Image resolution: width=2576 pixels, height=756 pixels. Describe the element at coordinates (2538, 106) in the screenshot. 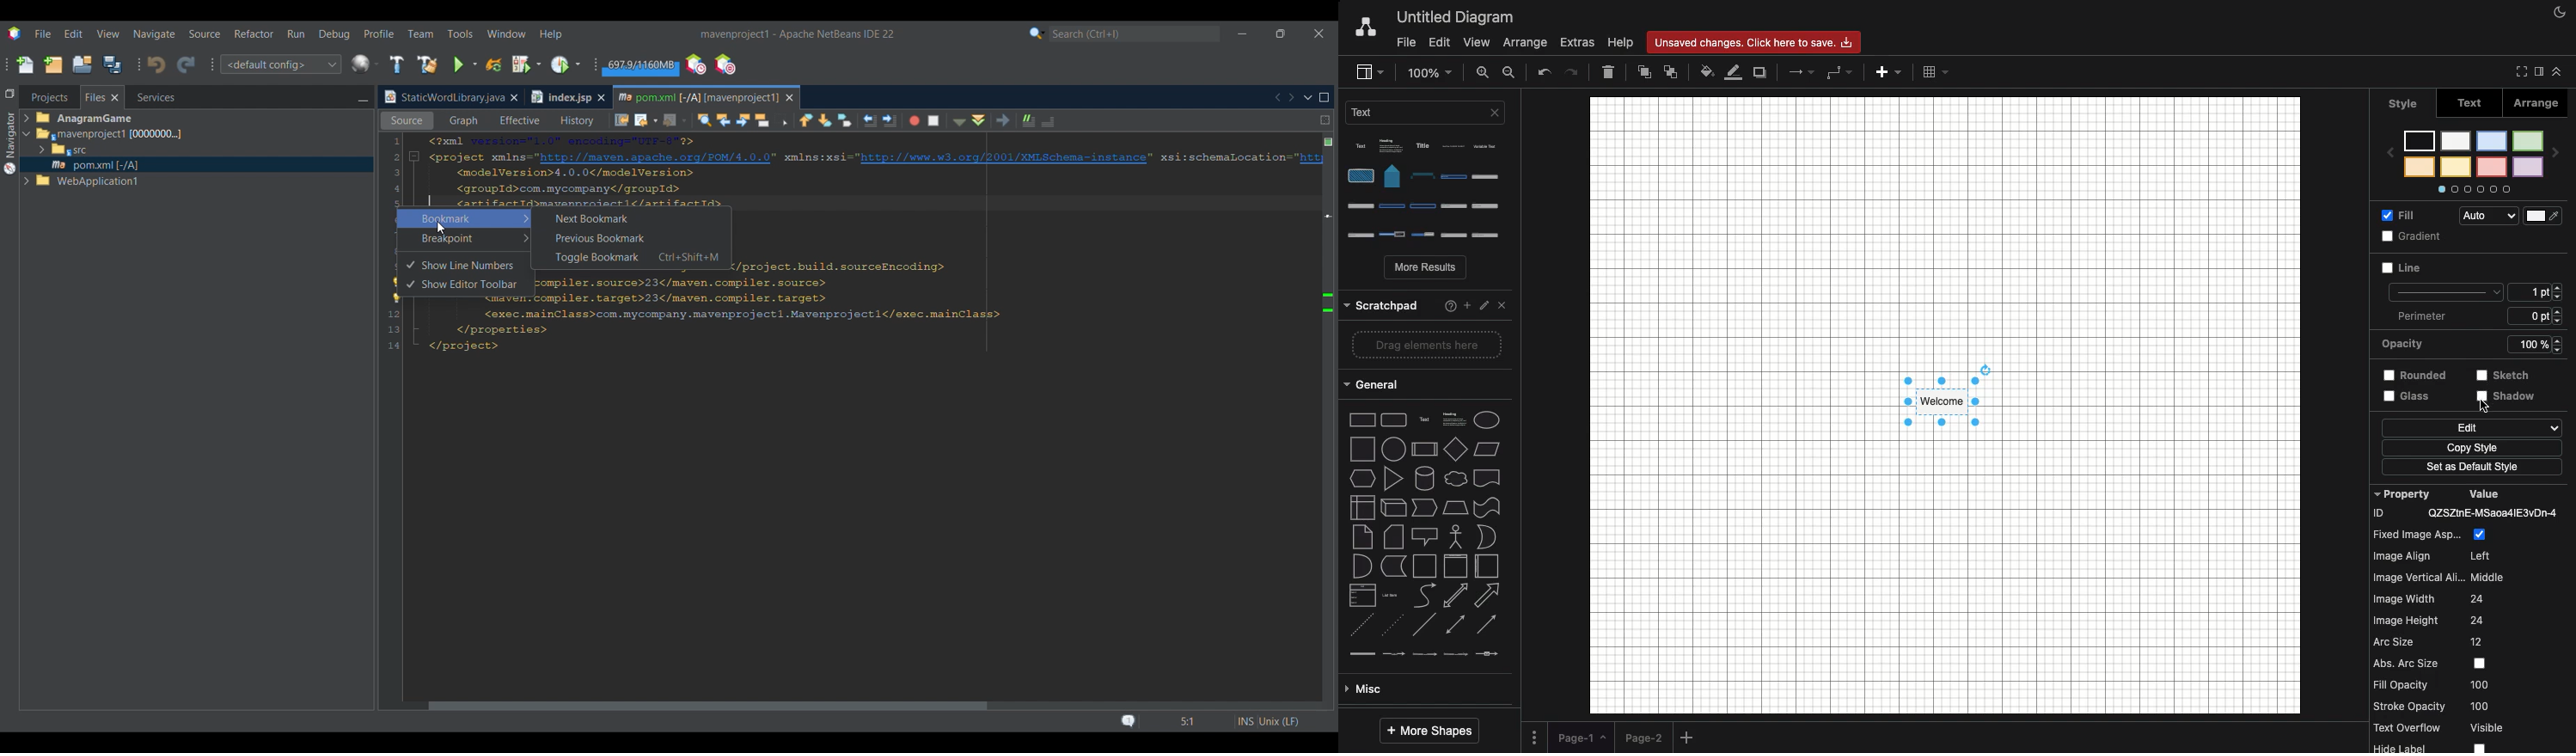

I see `Arrange` at that location.